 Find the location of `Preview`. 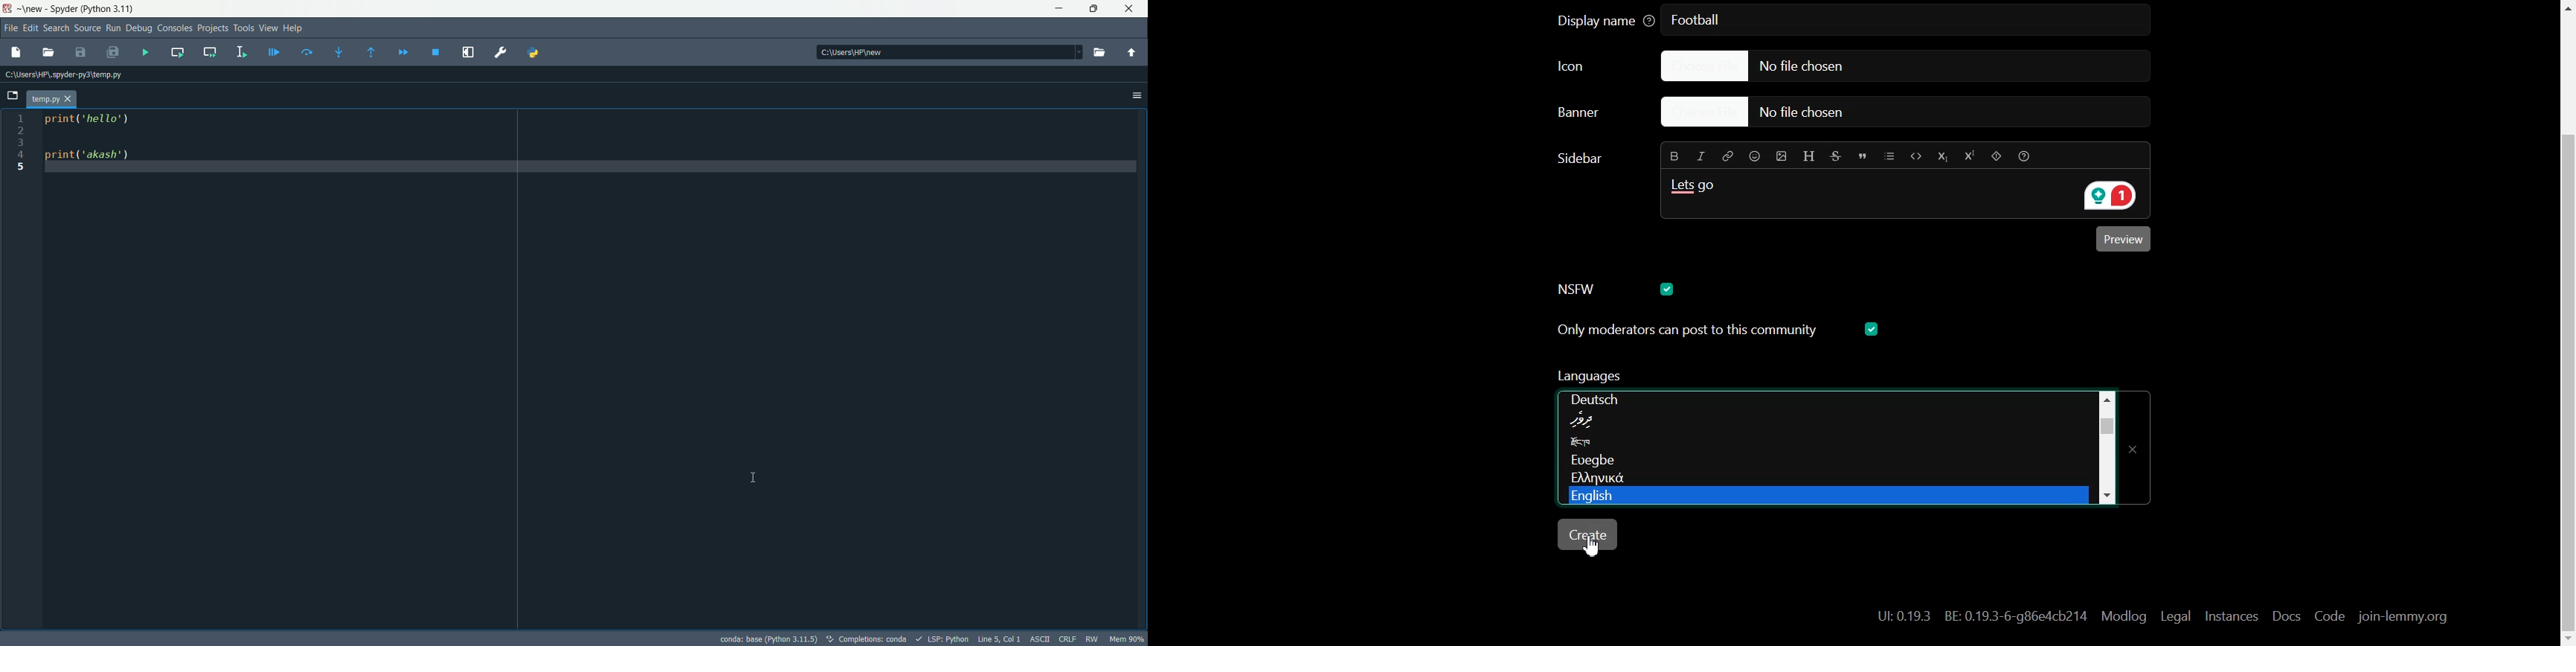

Preview is located at coordinates (2126, 241).